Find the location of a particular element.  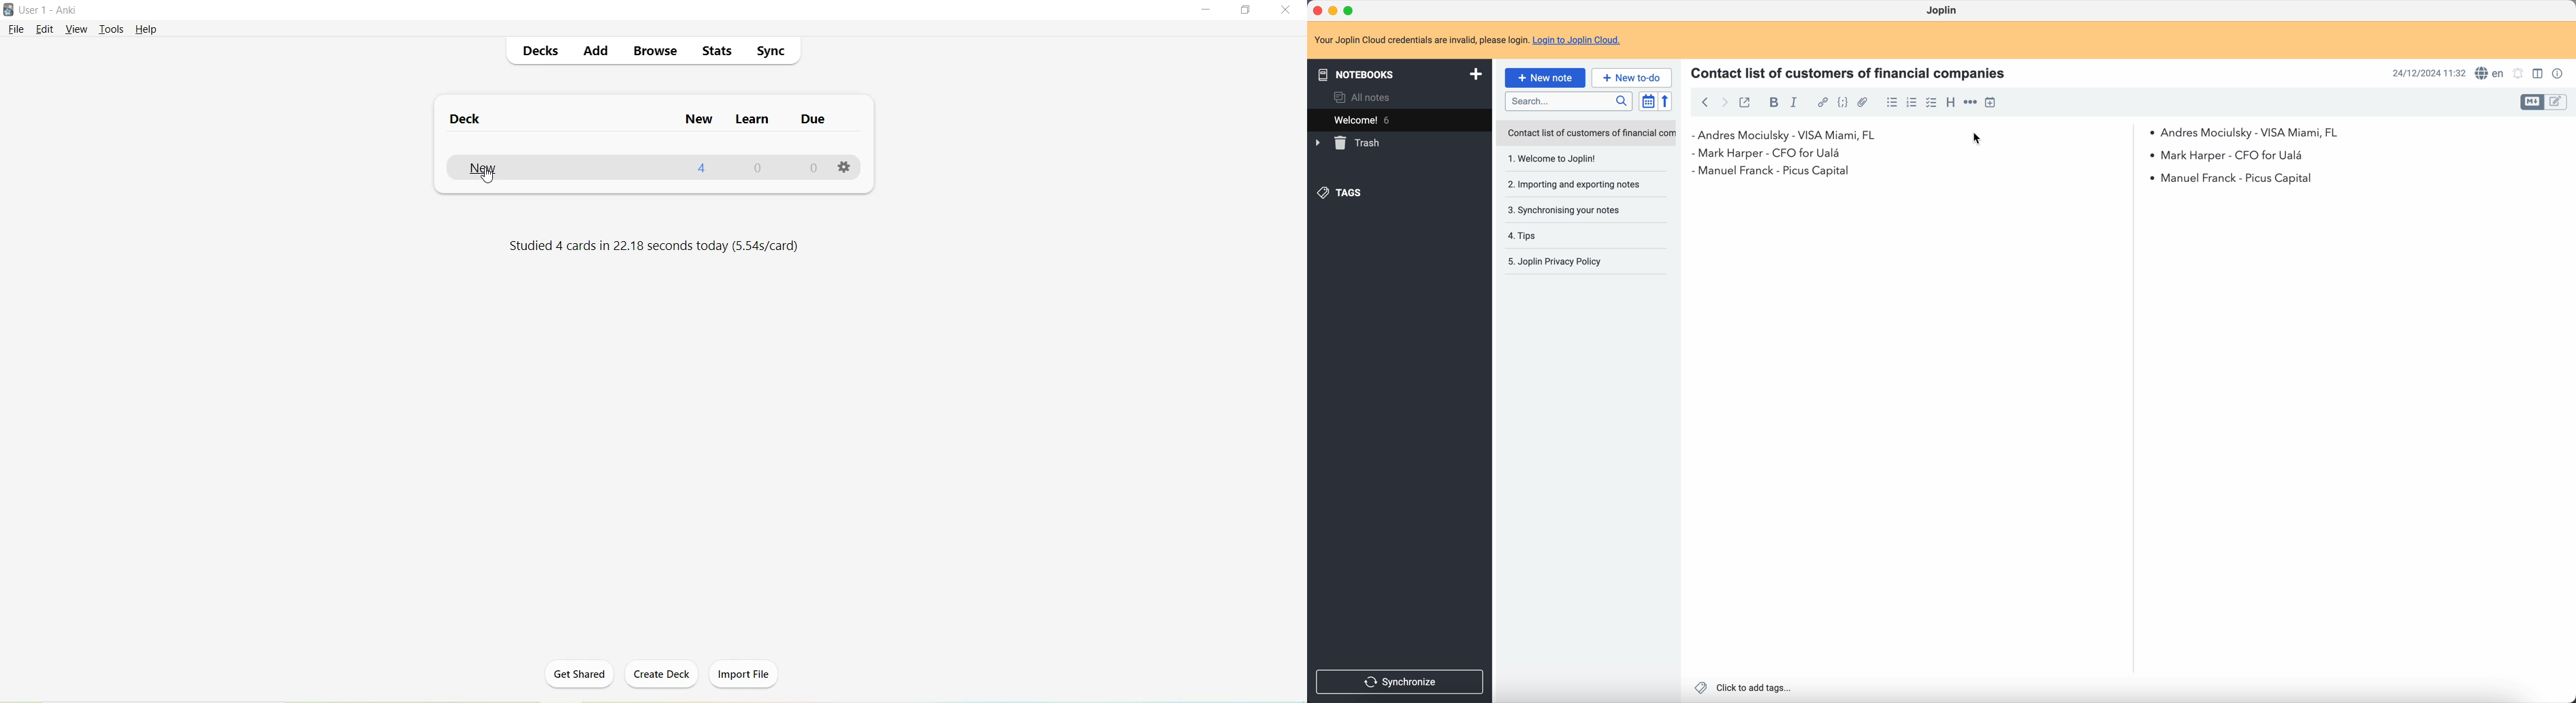

note properties is located at coordinates (2560, 74).